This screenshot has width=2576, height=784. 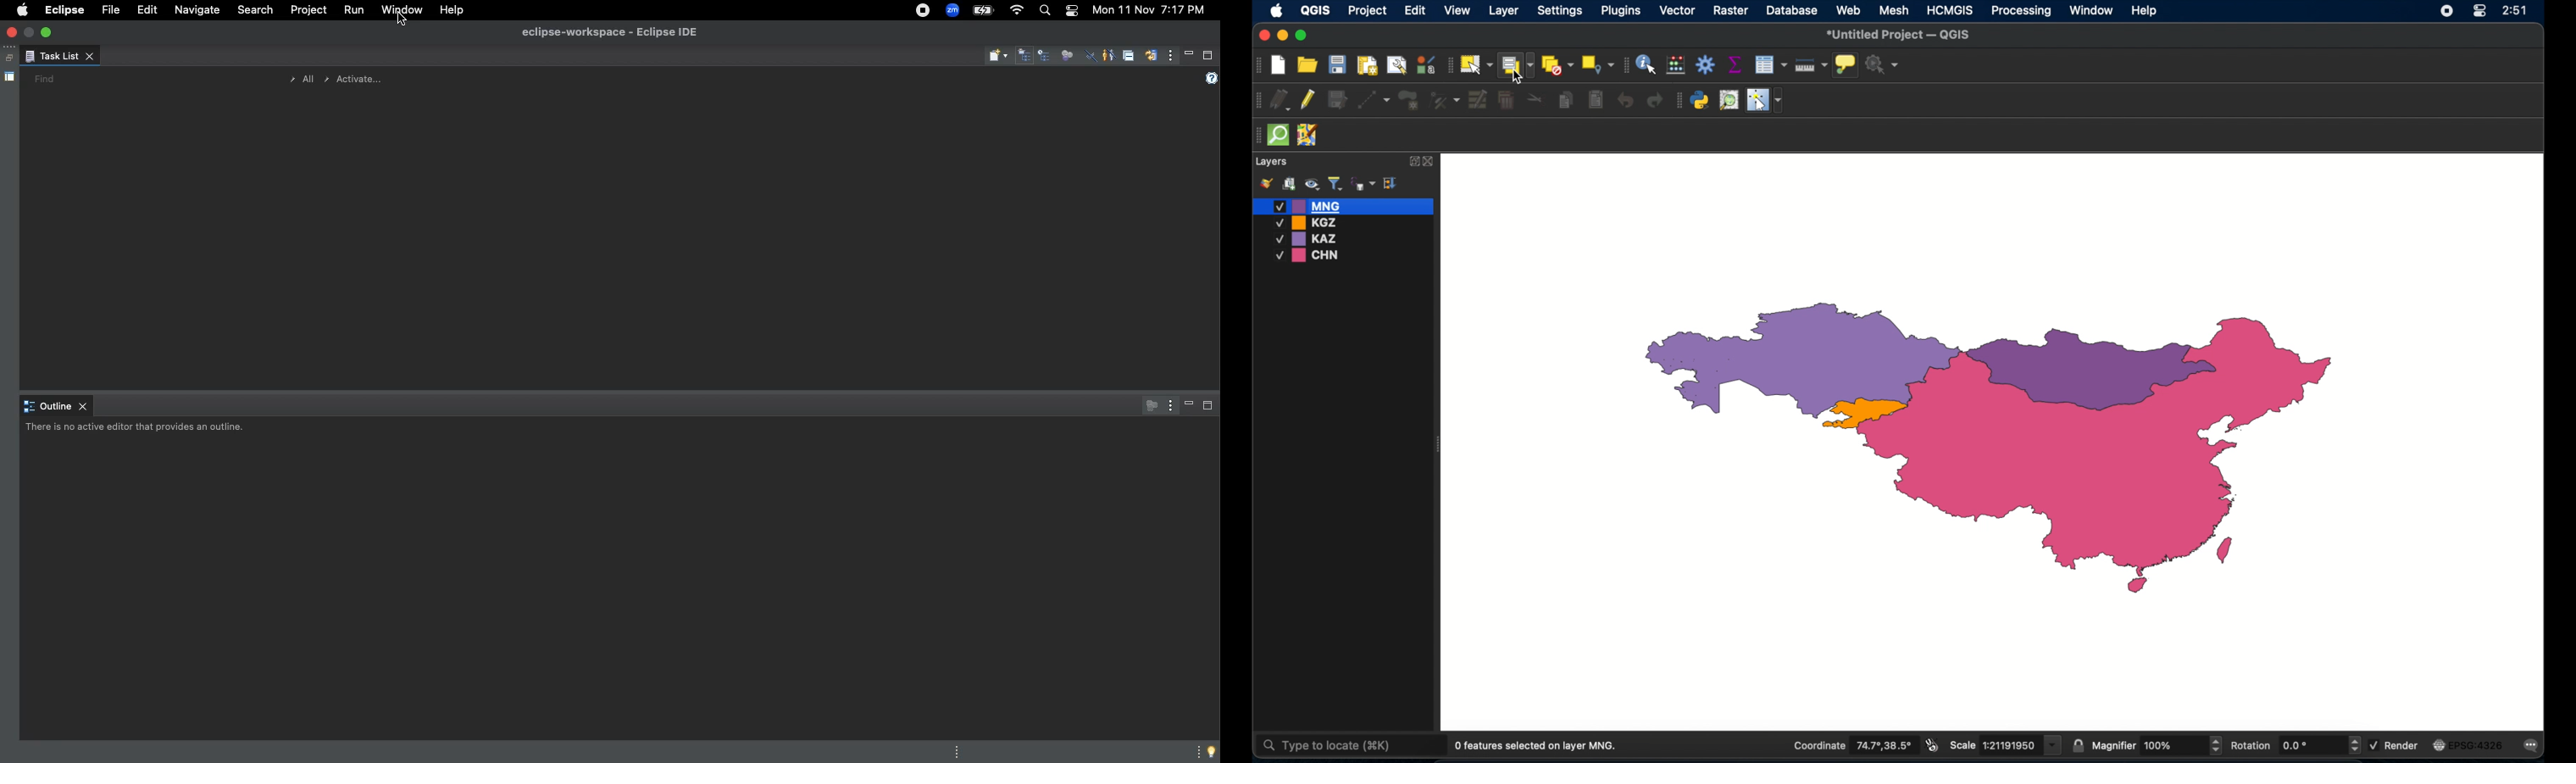 What do you see at coordinates (1515, 64) in the screenshot?
I see `select by area or single click` at bounding box center [1515, 64].